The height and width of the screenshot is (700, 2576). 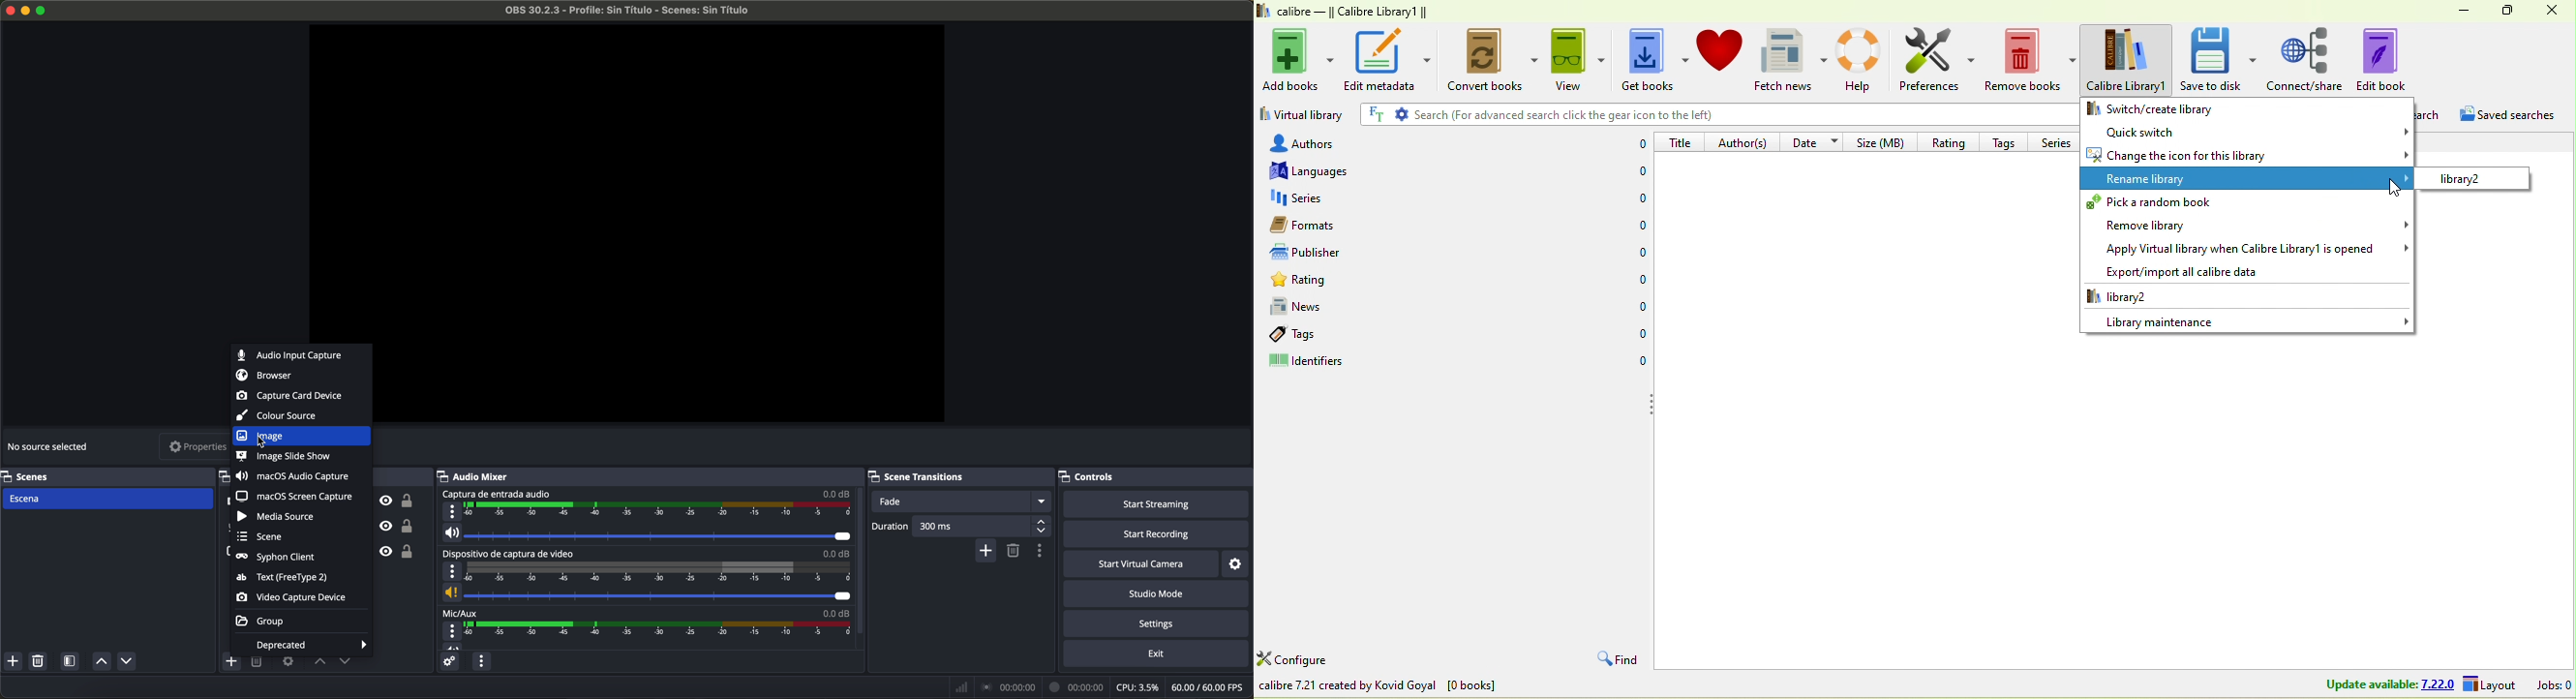 I want to click on save to disk, so click(x=2219, y=58).